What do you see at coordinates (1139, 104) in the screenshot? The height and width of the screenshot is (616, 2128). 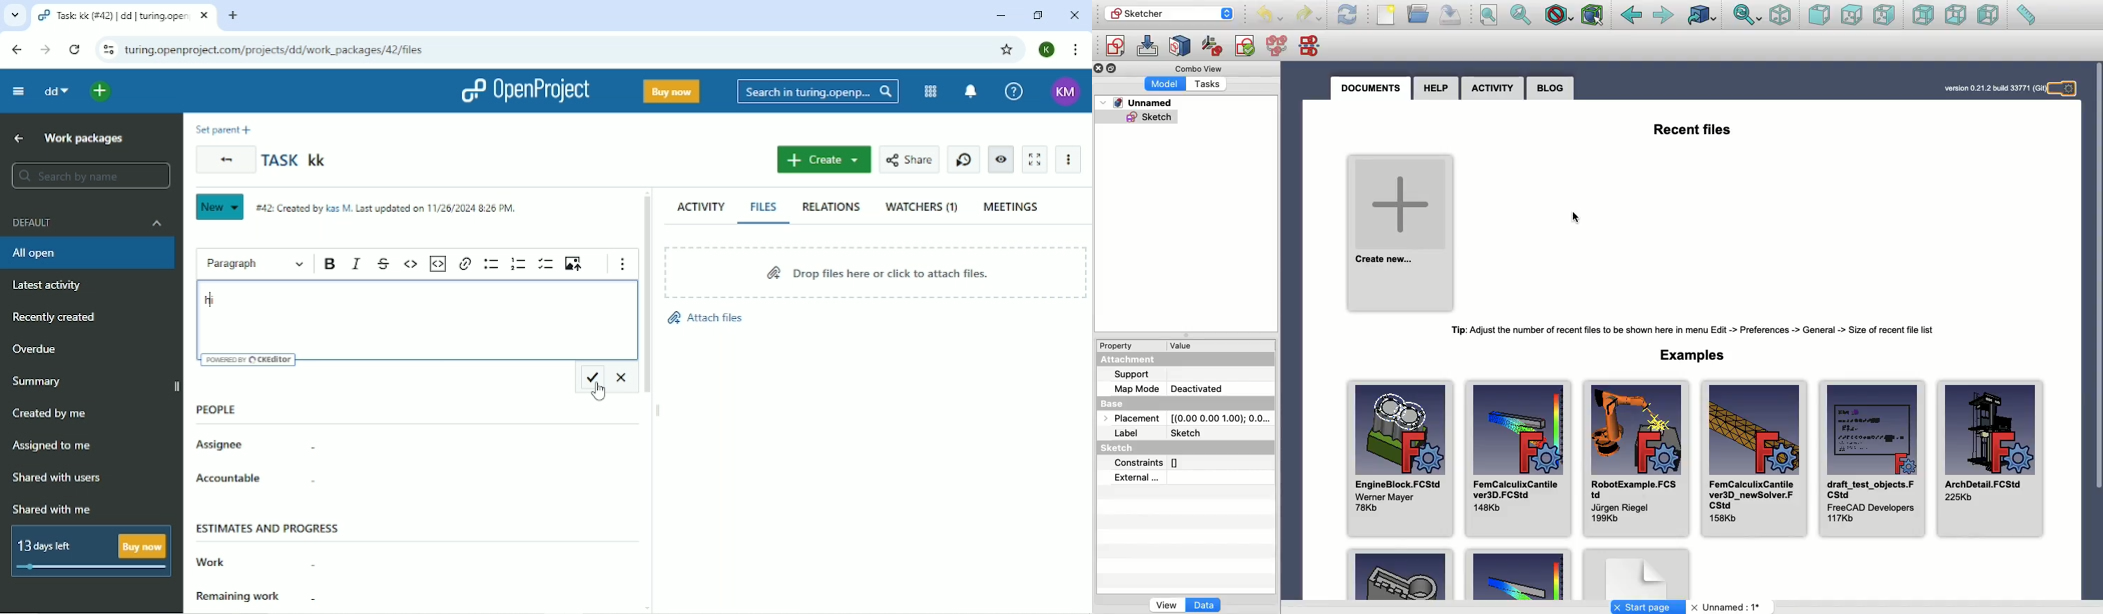 I see `Unnamed` at bounding box center [1139, 104].